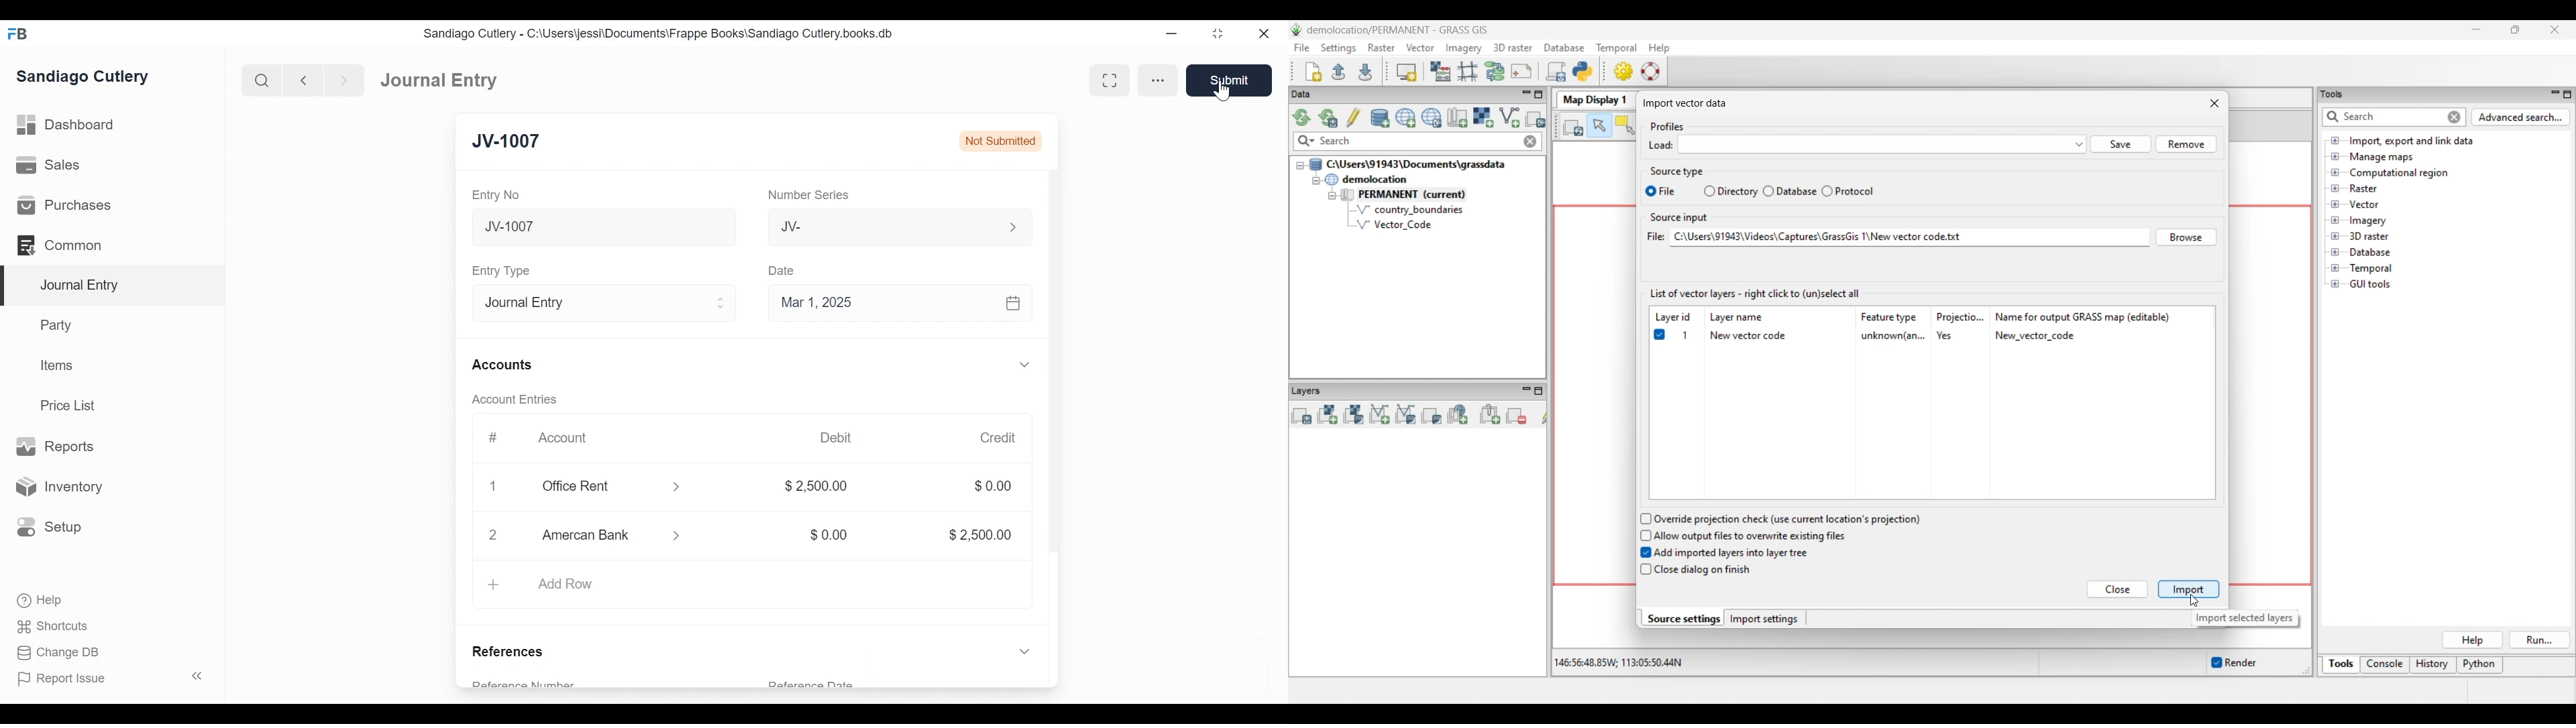 The height and width of the screenshot is (728, 2576). I want to click on Debit, so click(839, 438).